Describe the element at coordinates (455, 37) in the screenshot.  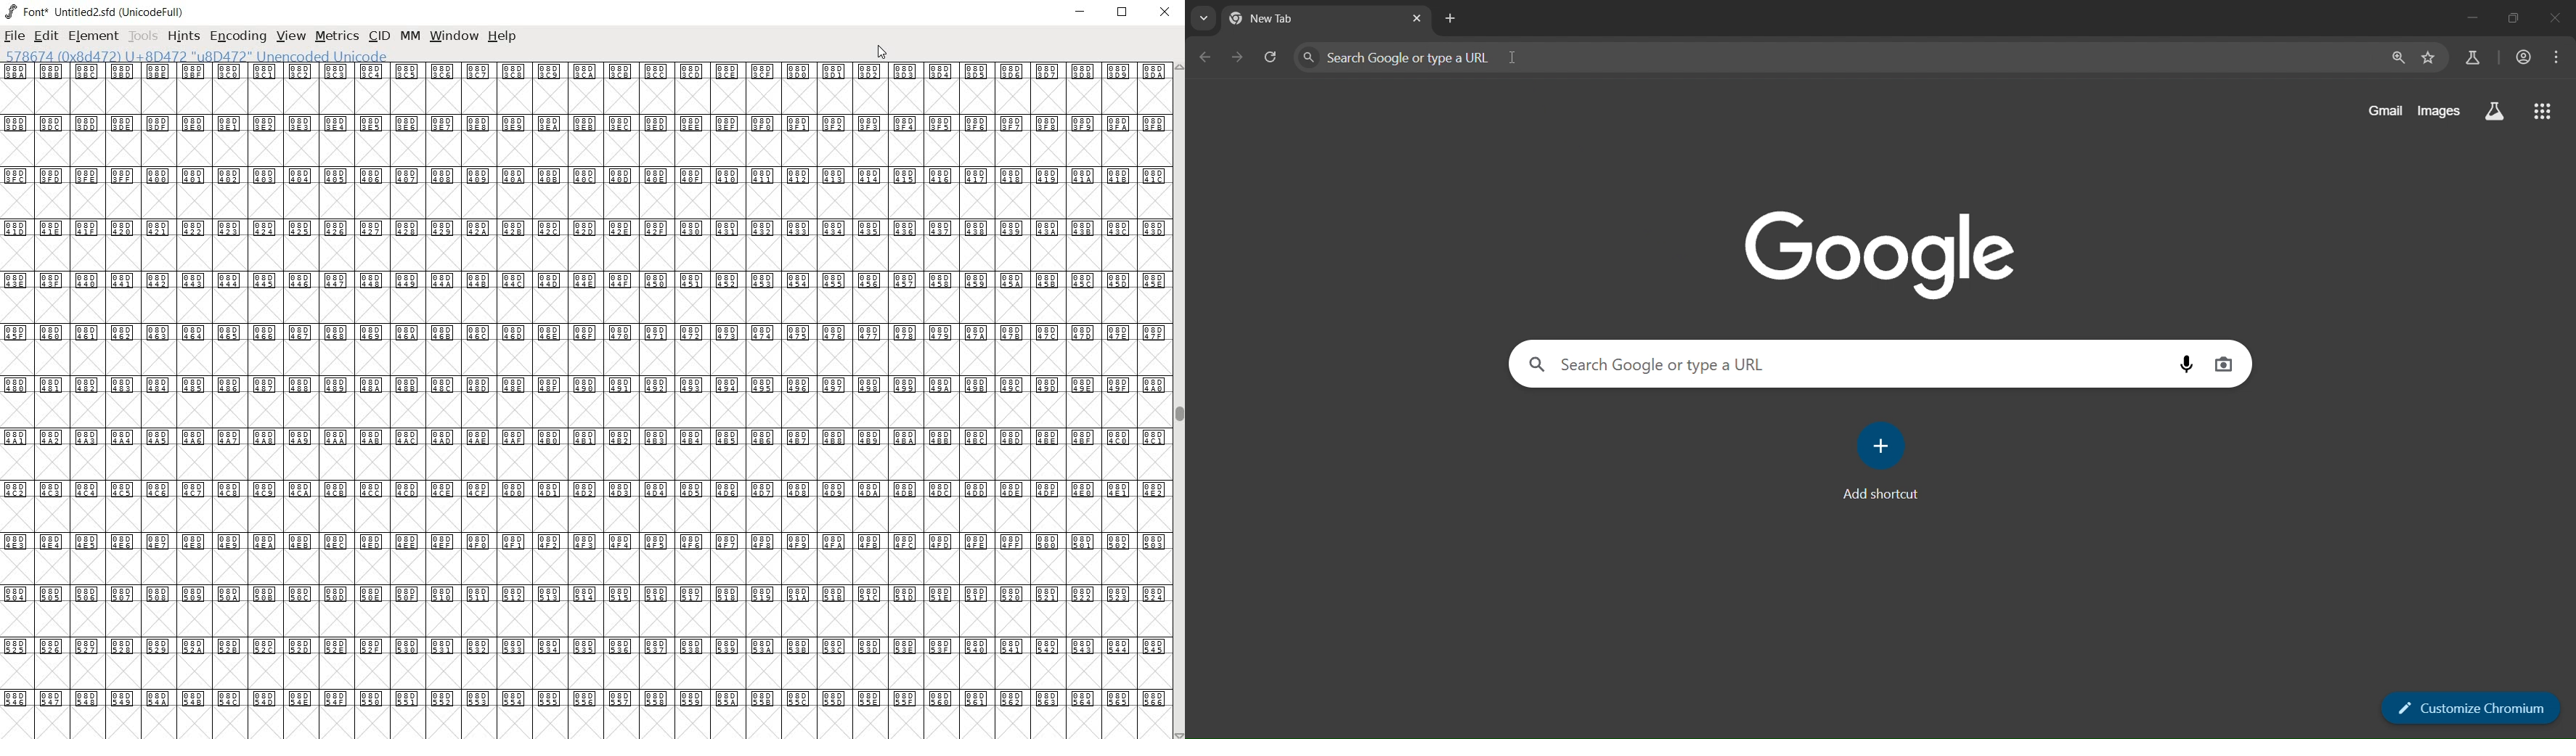
I see `window` at that location.